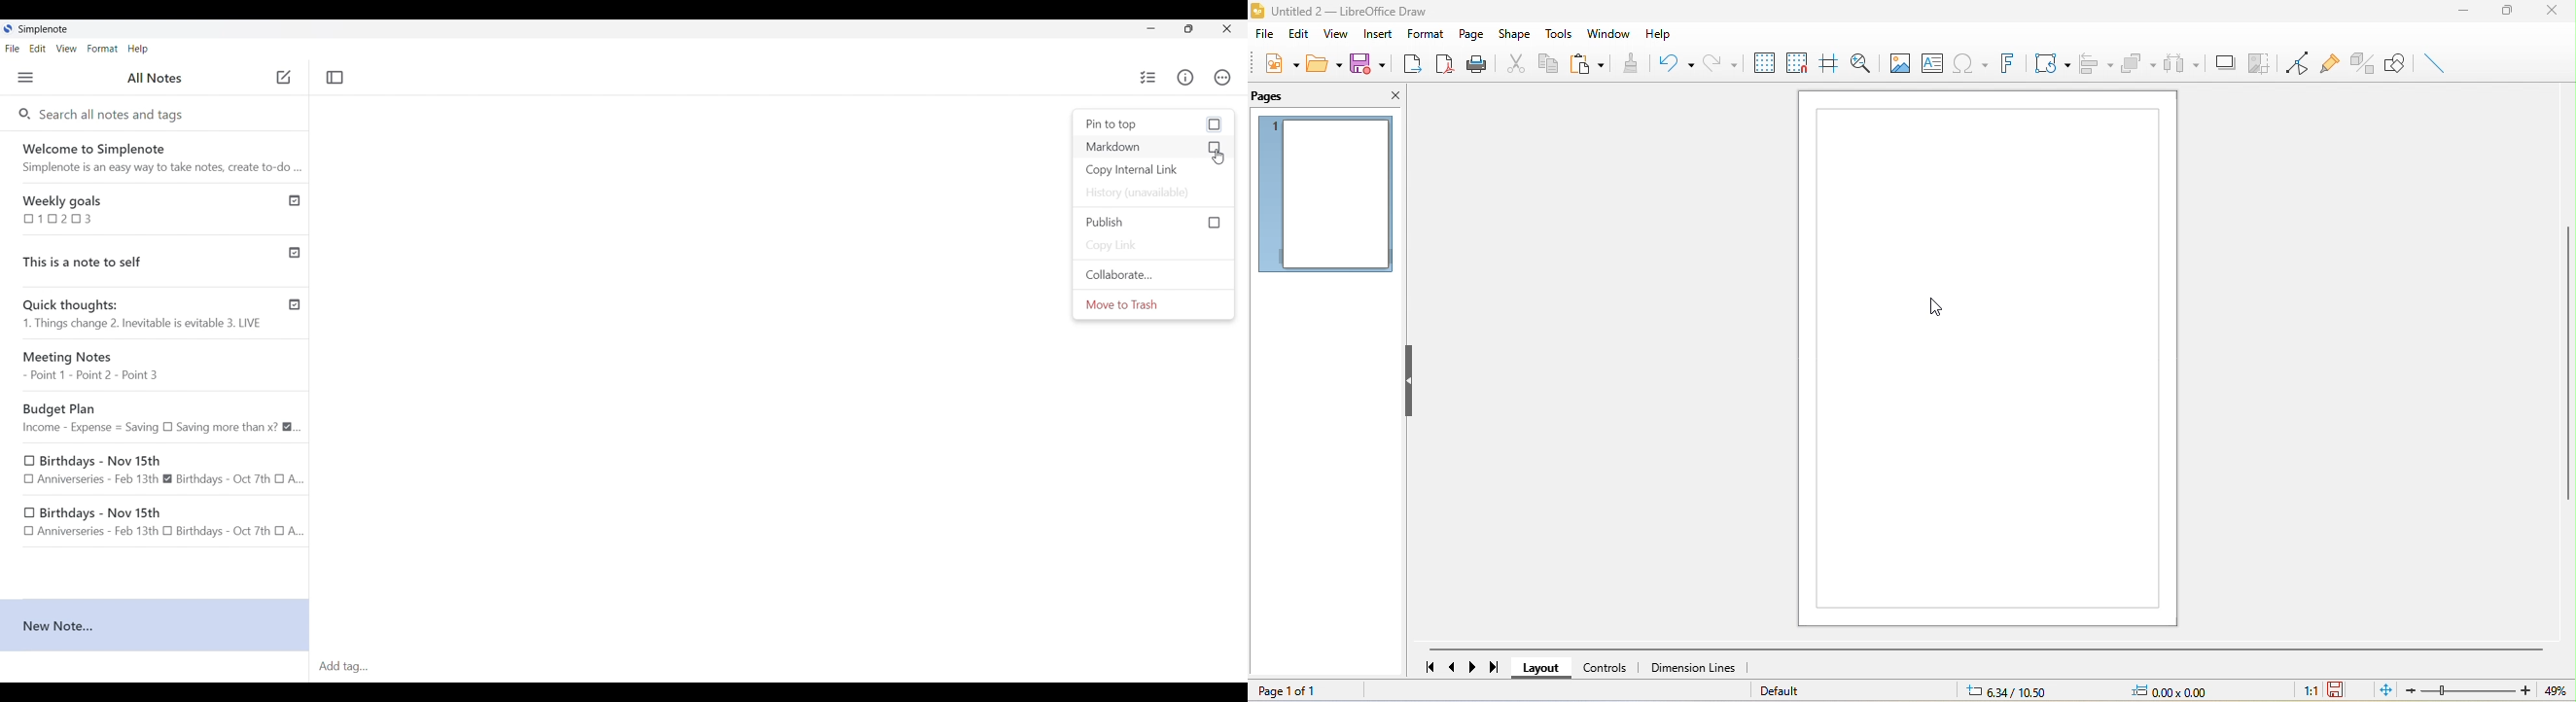 Image resolution: width=2576 pixels, height=728 pixels. What do you see at coordinates (780, 667) in the screenshot?
I see `Click to type in tag` at bounding box center [780, 667].